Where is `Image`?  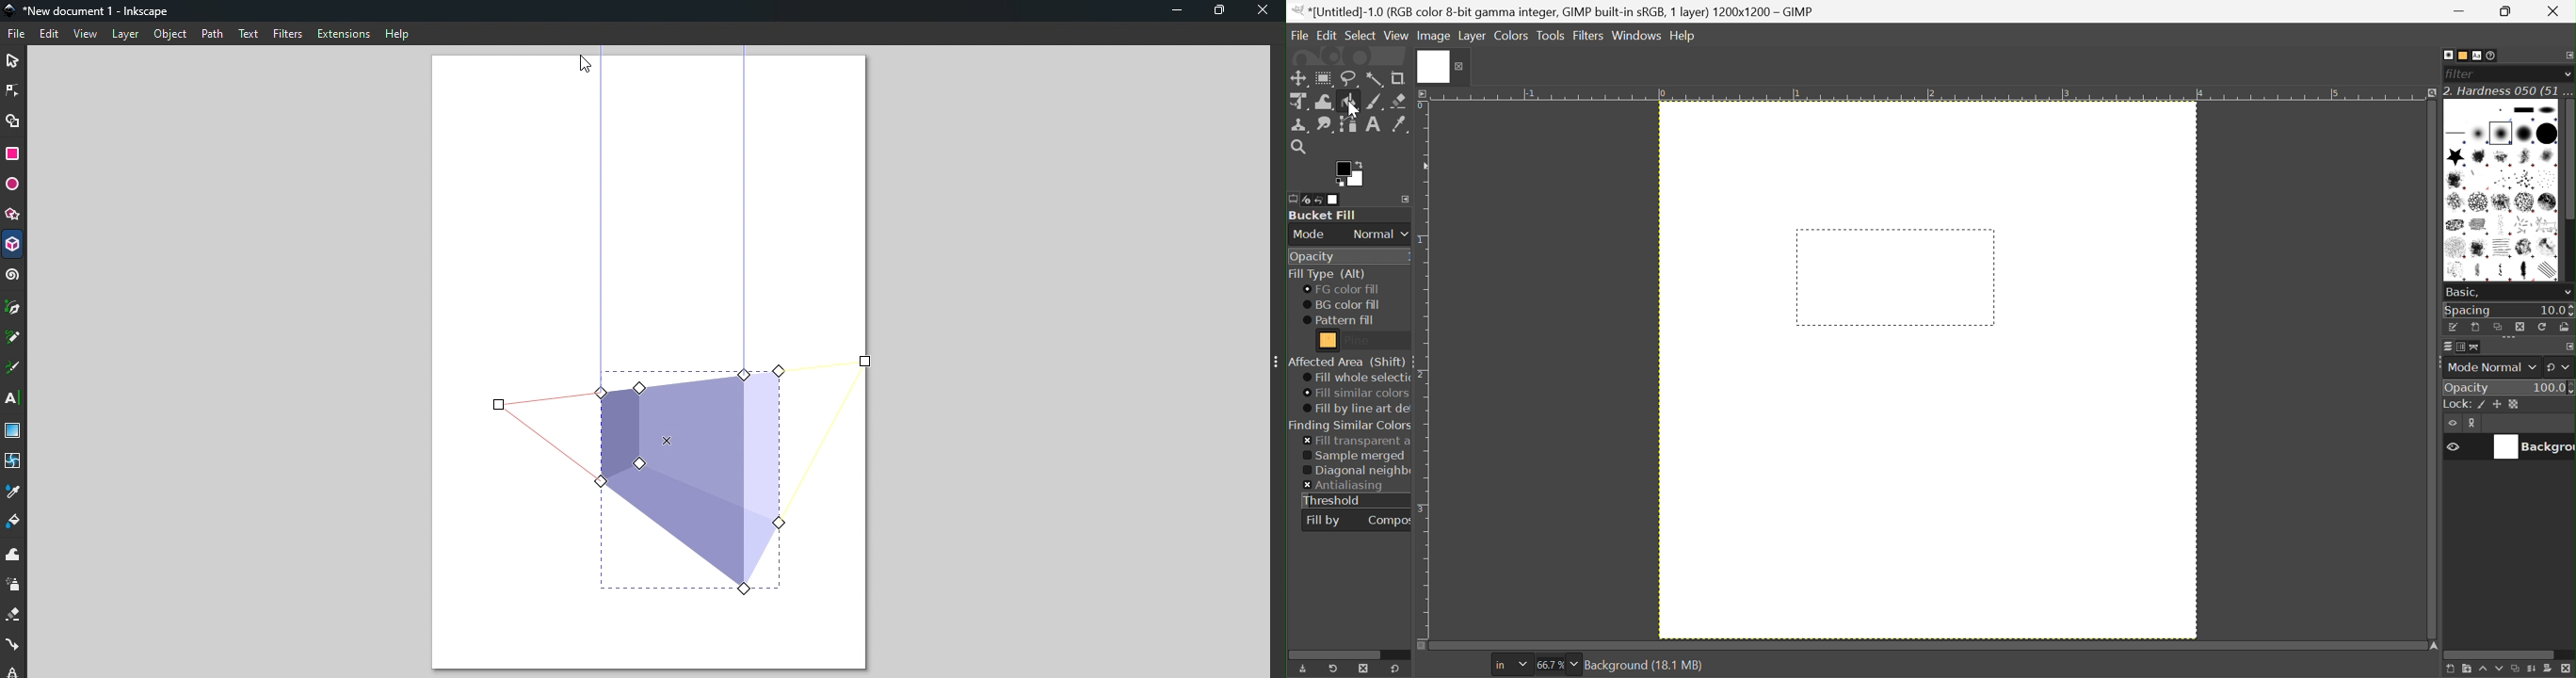
Image is located at coordinates (1435, 36).